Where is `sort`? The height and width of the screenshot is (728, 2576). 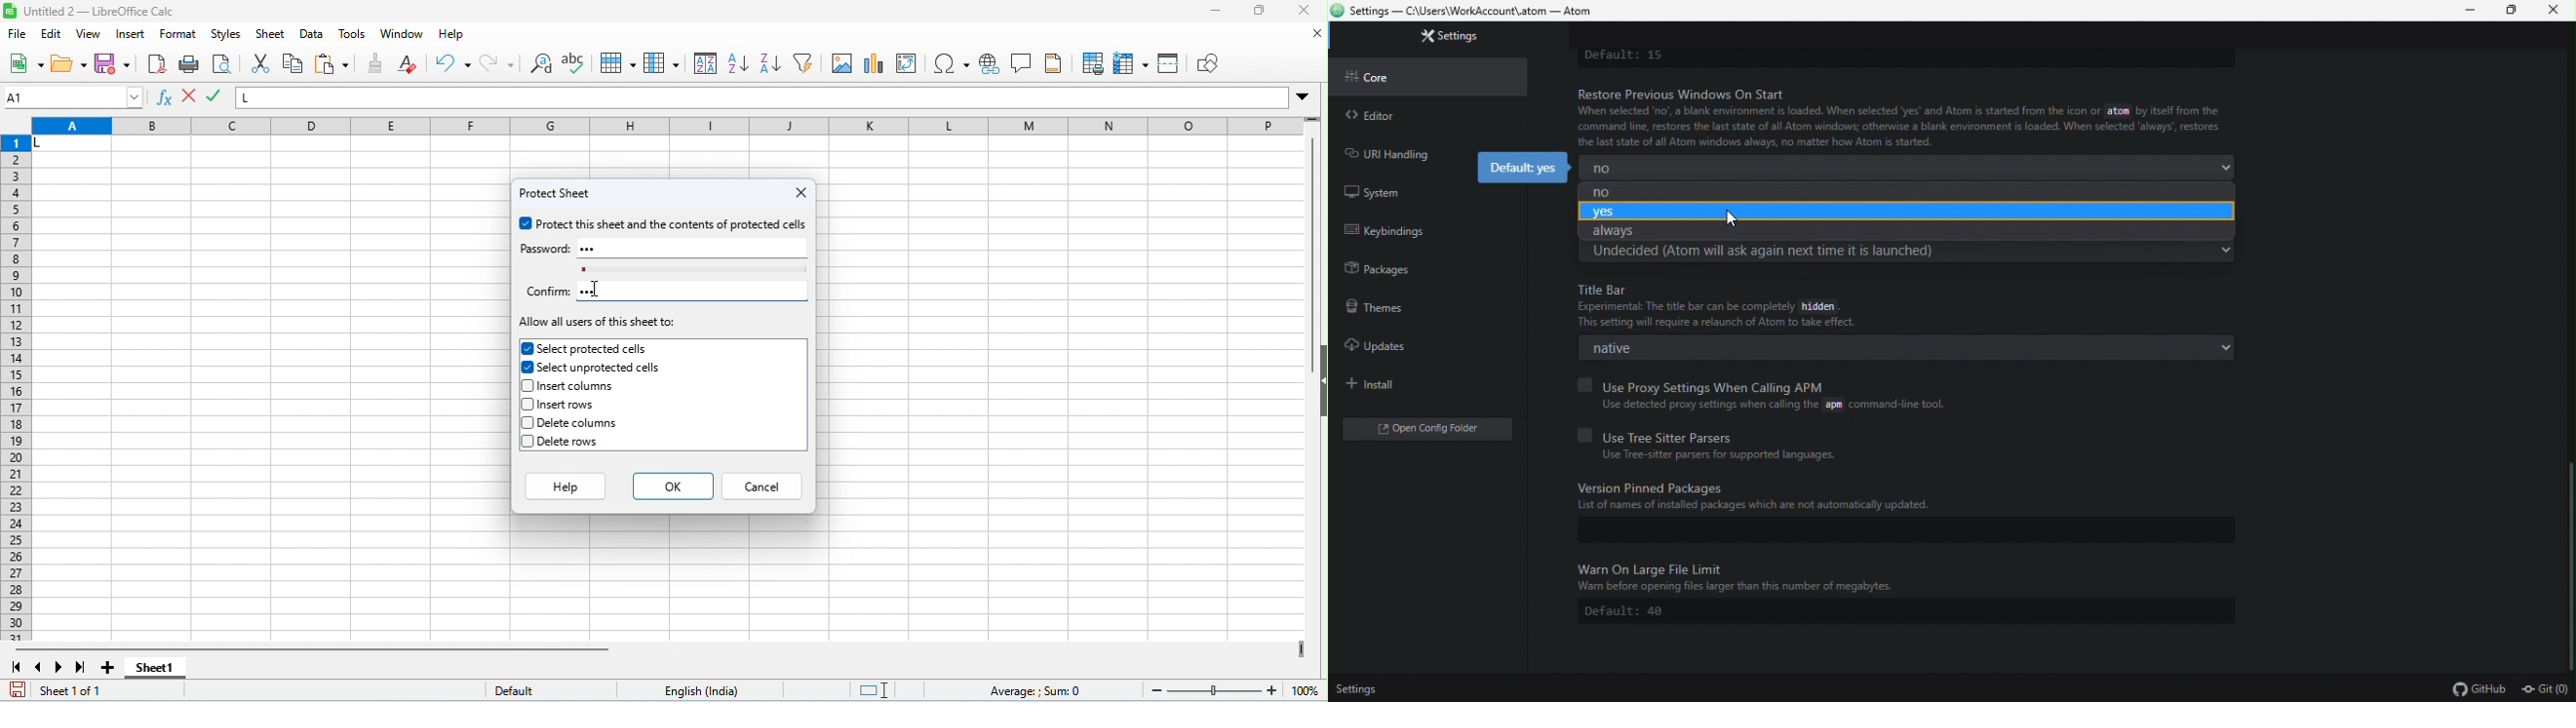 sort is located at coordinates (706, 62).